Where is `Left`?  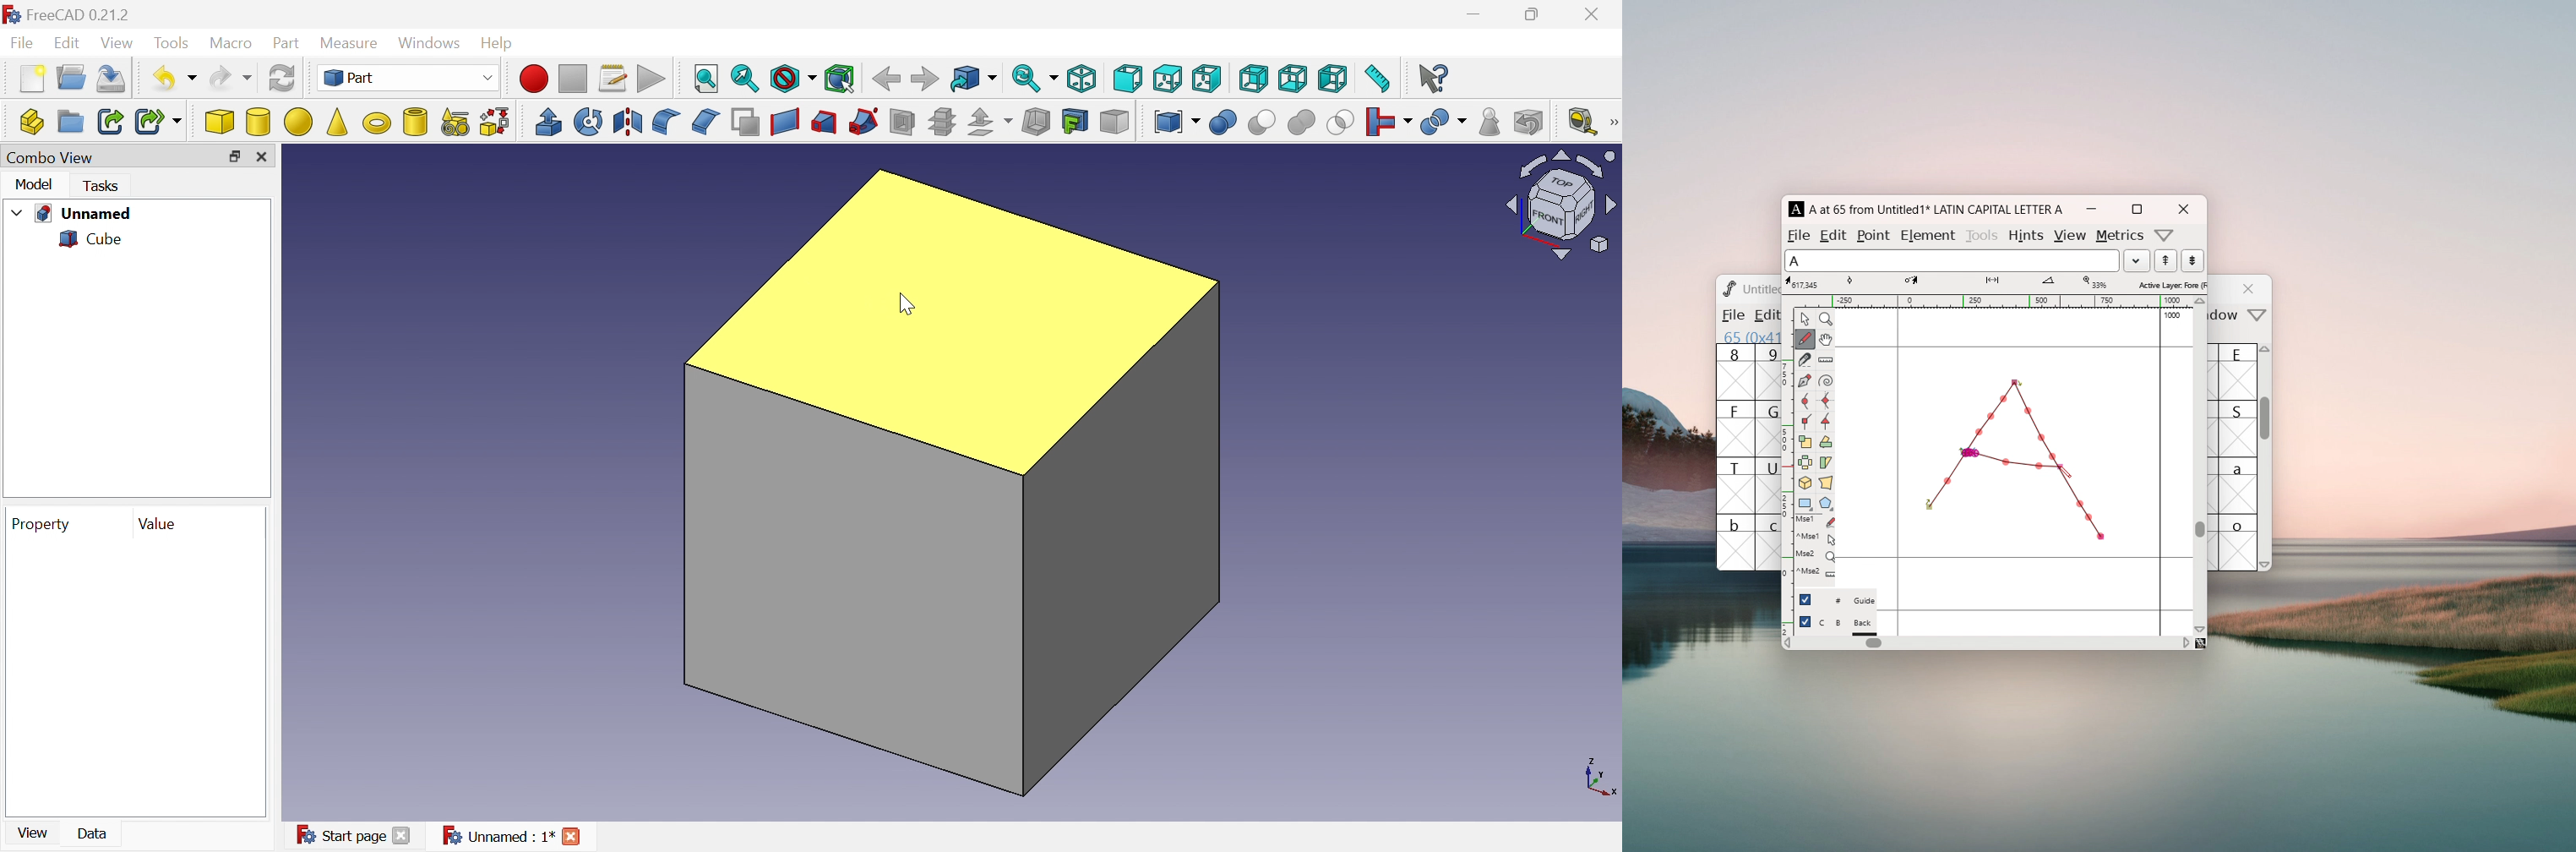
Left is located at coordinates (1333, 79).